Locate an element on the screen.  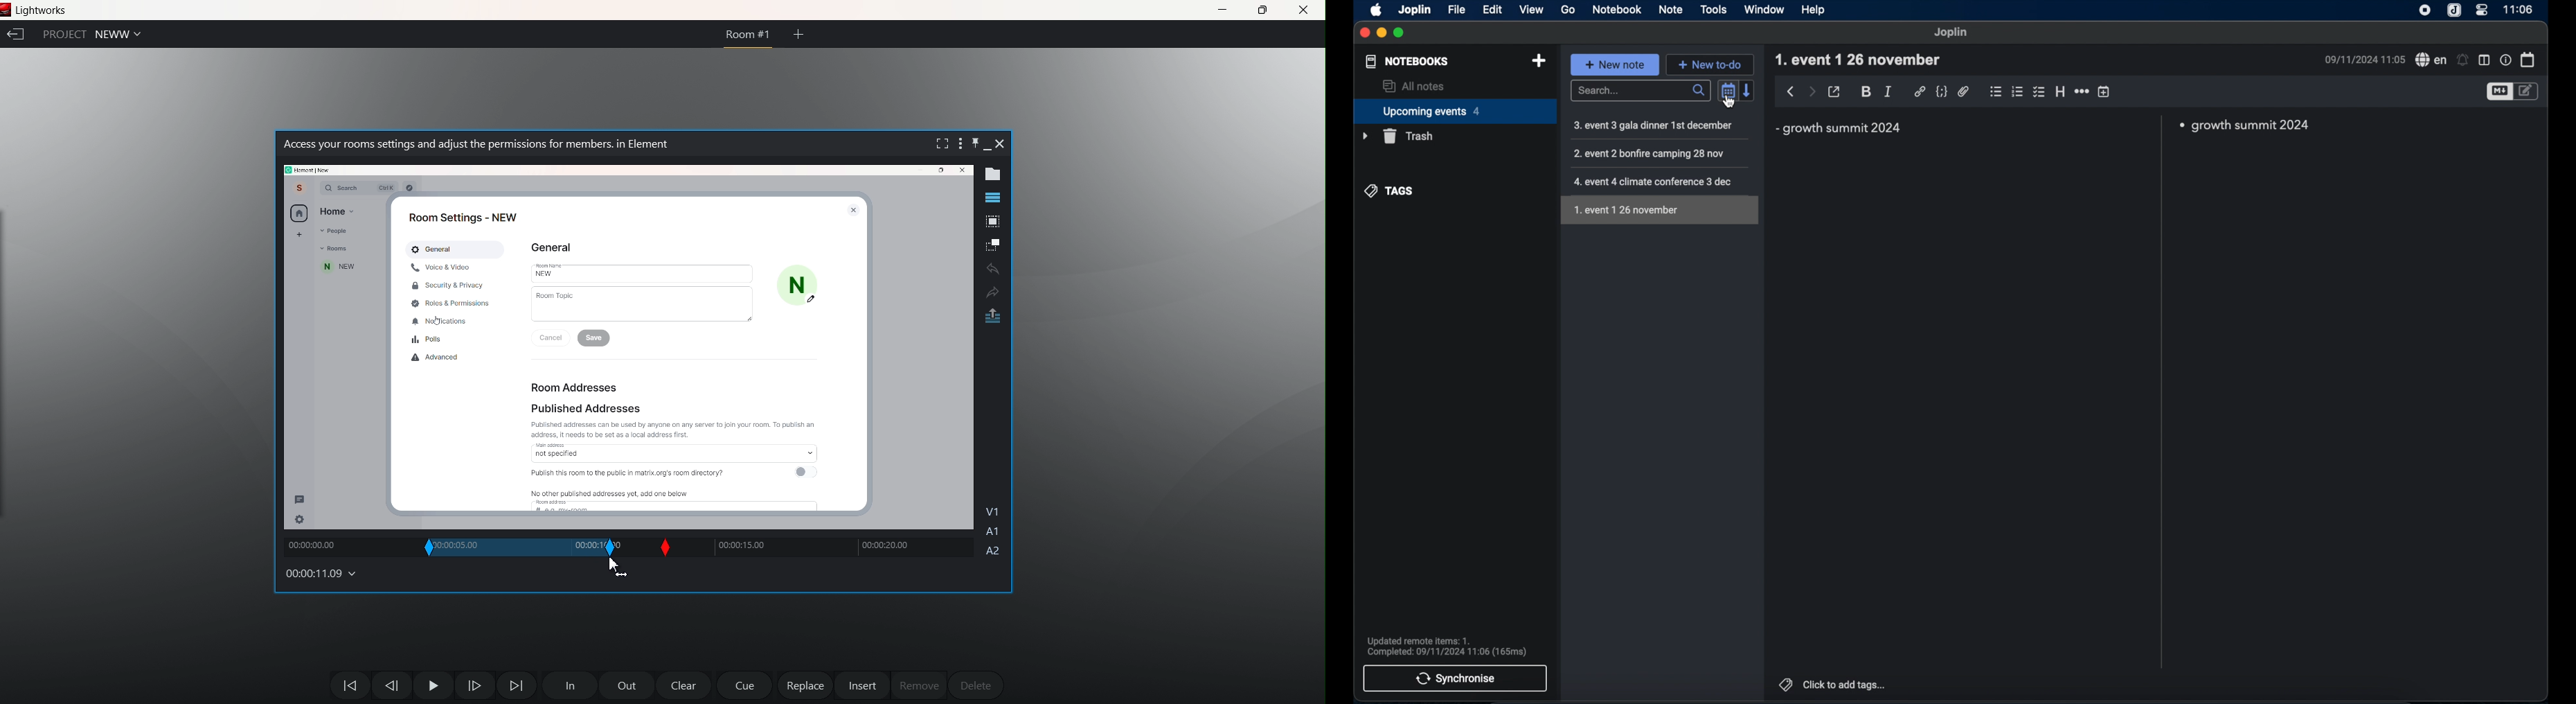
pop out is located at coordinates (994, 315).